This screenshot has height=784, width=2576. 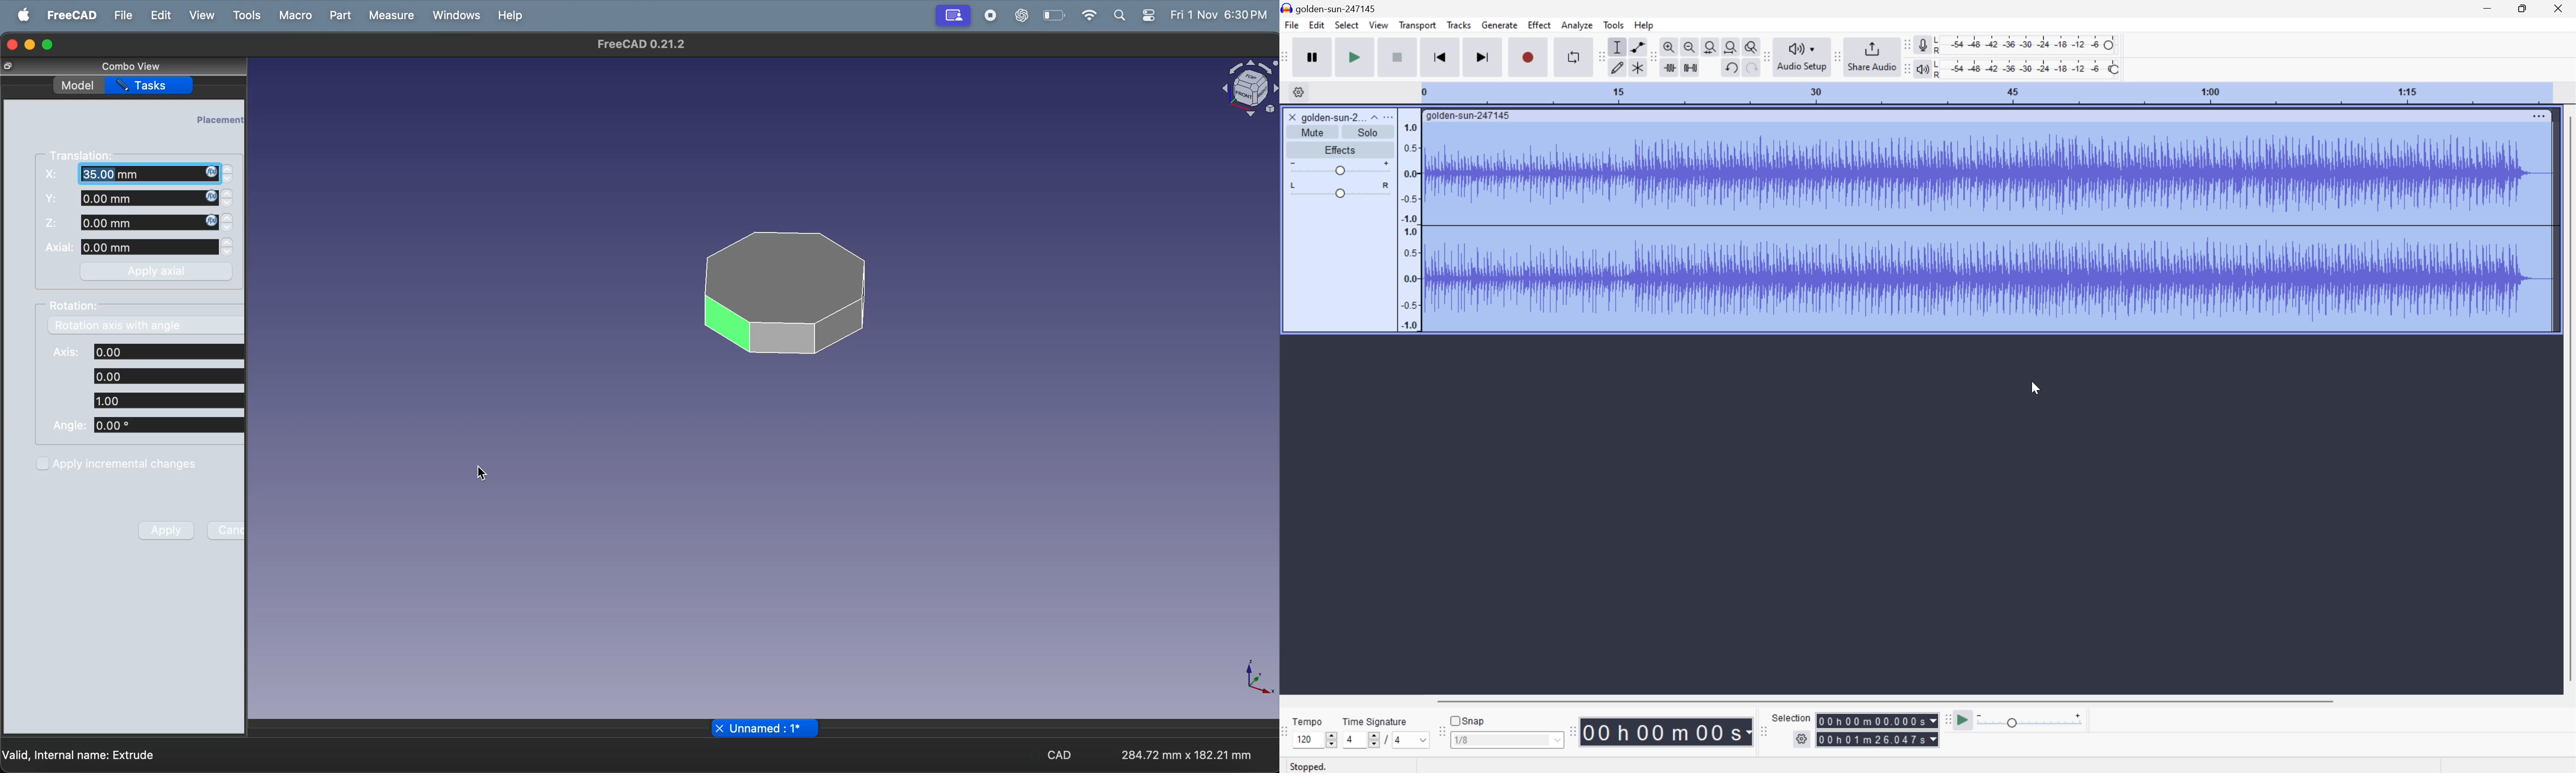 I want to click on Up, so click(x=227, y=168).